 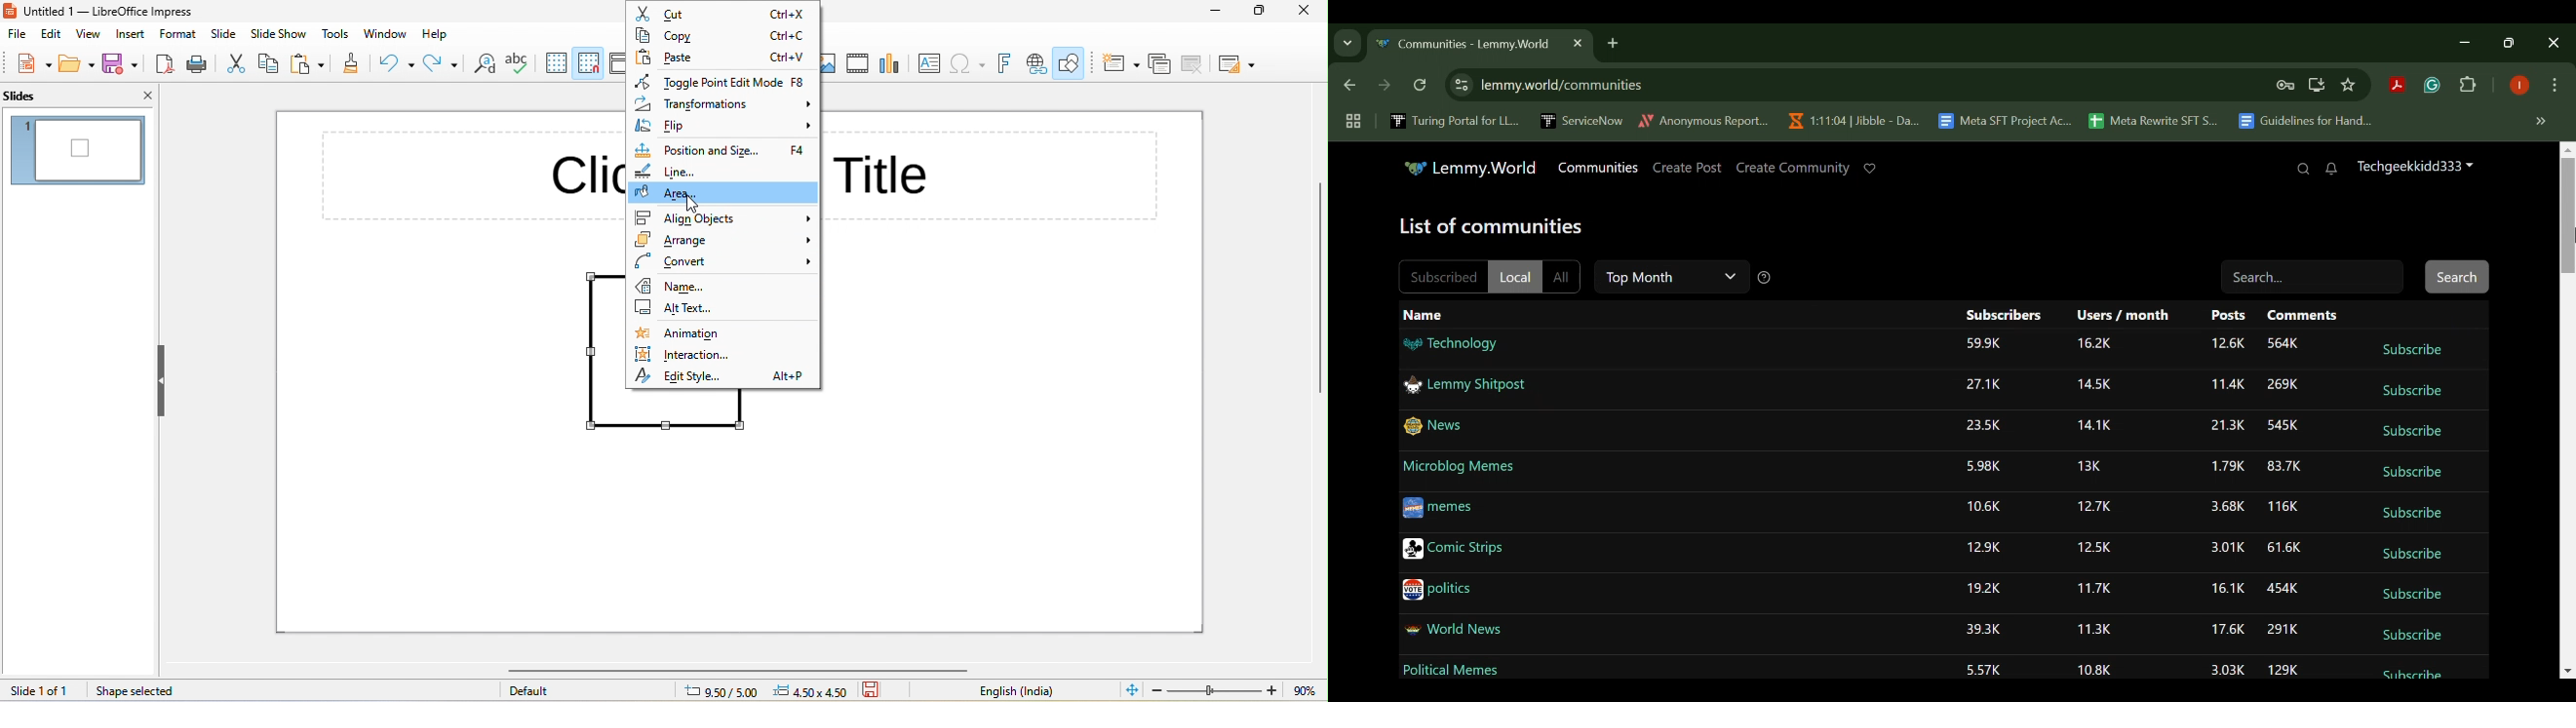 What do you see at coordinates (969, 63) in the screenshot?
I see `insert special character` at bounding box center [969, 63].